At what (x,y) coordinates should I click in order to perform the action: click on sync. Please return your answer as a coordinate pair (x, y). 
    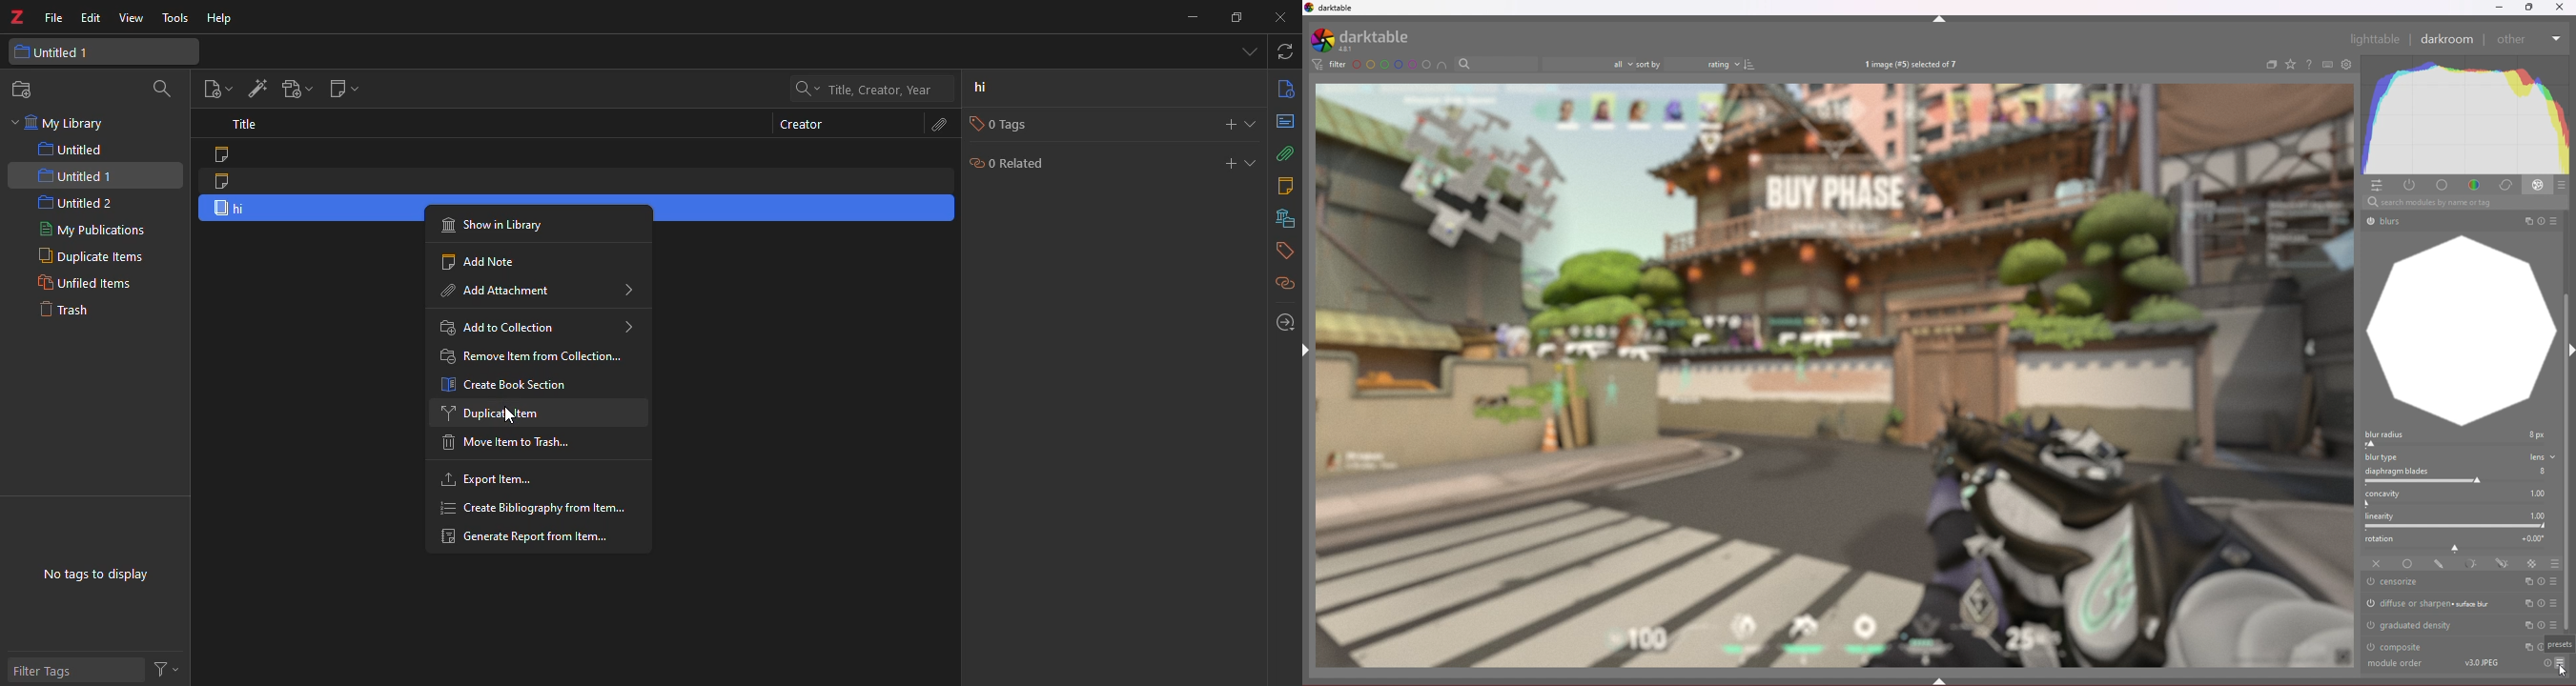
    Looking at the image, I should click on (1283, 50).